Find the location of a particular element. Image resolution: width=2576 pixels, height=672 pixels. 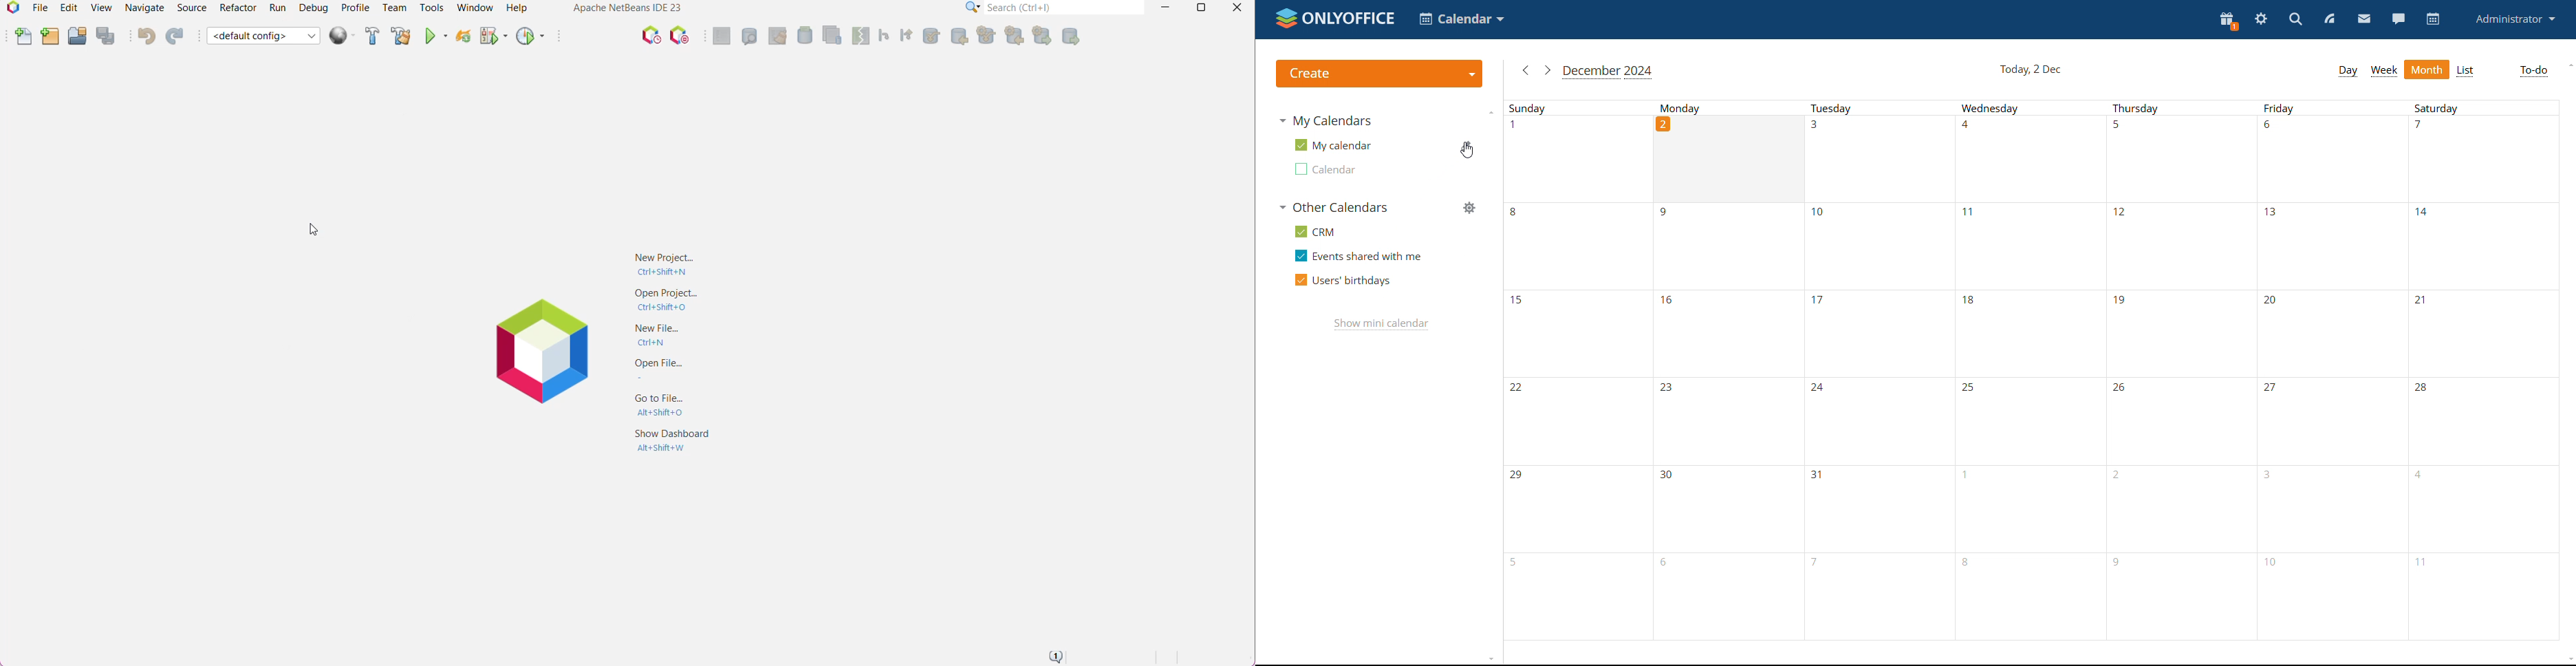

my calendar is located at coordinates (1333, 145).